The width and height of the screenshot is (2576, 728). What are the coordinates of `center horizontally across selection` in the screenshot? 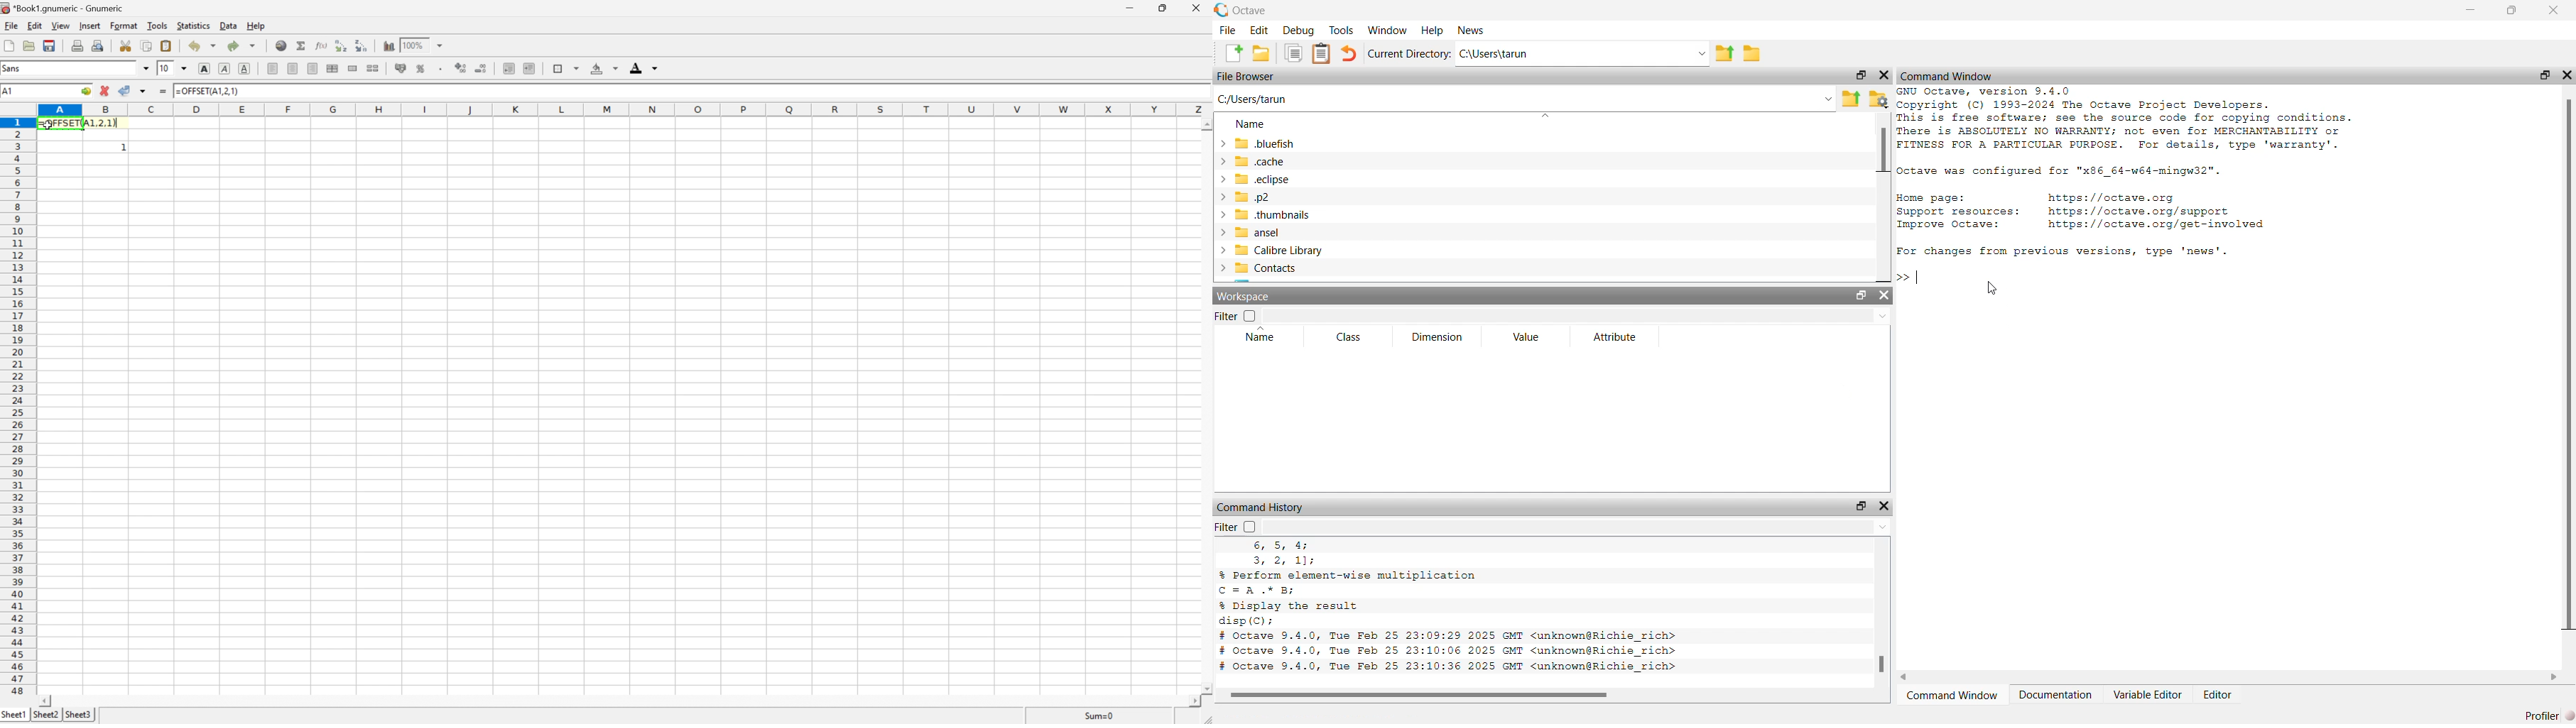 It's located at (331, 68).